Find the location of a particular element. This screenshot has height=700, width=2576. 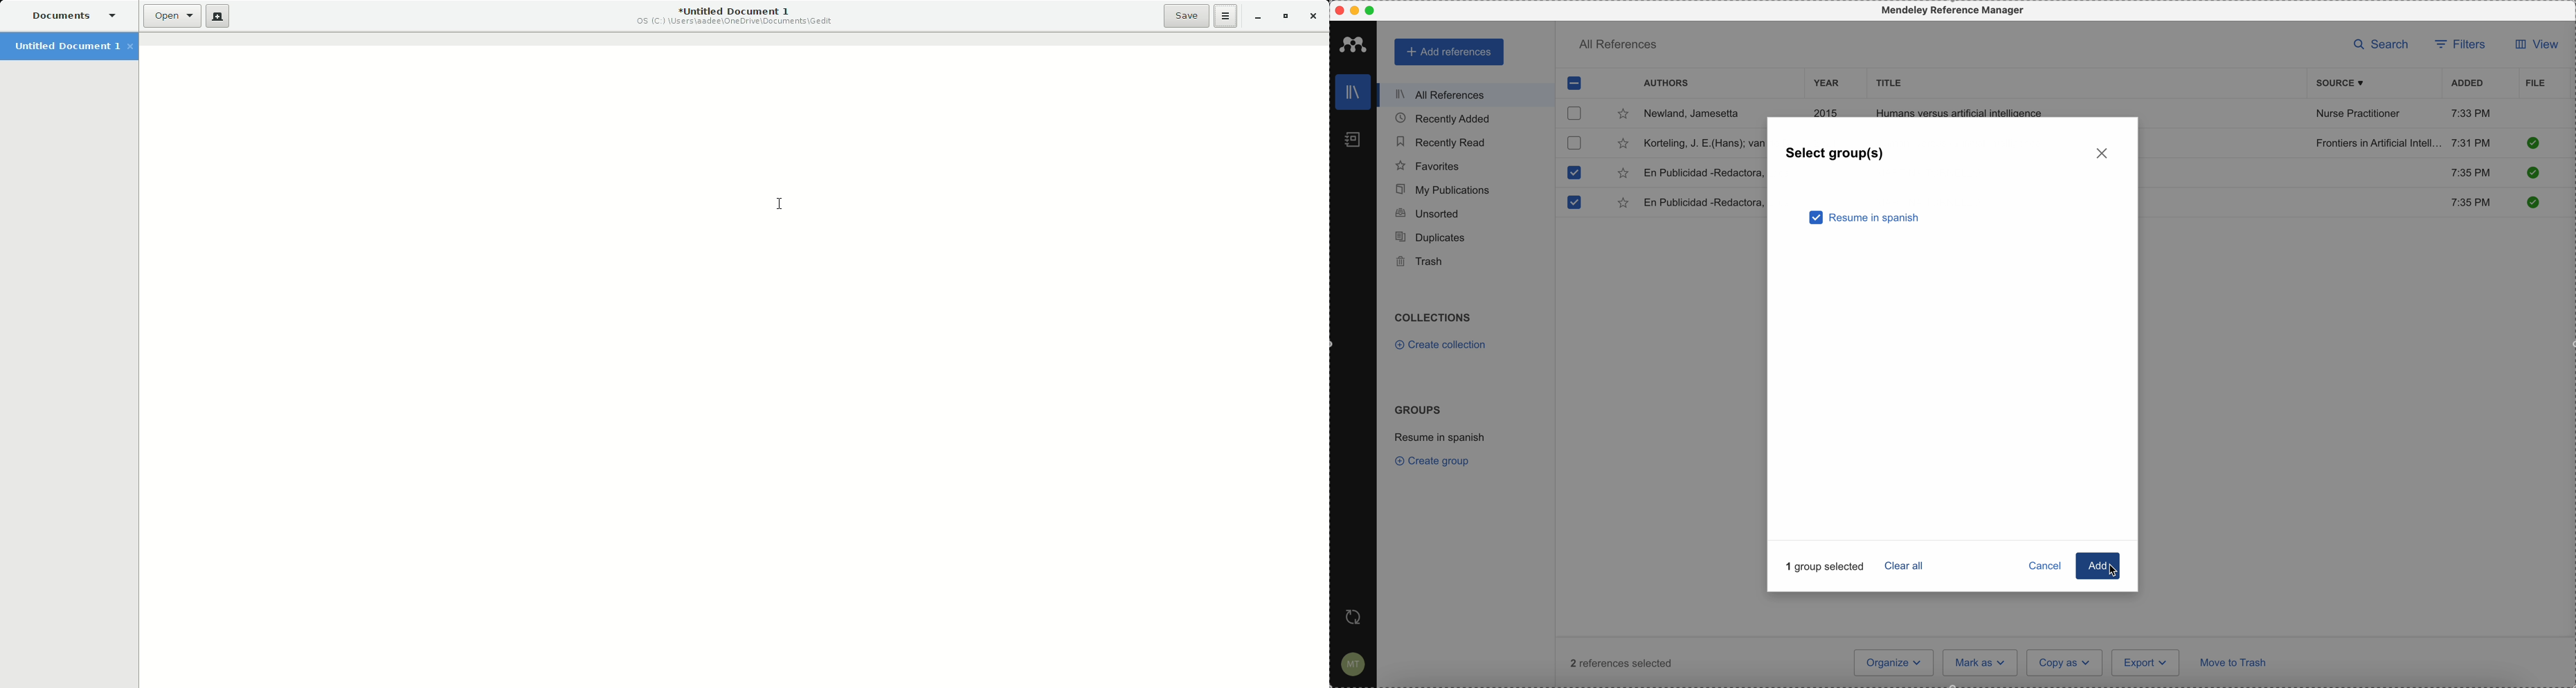

unsorted is located at coordinates (1427, 213).